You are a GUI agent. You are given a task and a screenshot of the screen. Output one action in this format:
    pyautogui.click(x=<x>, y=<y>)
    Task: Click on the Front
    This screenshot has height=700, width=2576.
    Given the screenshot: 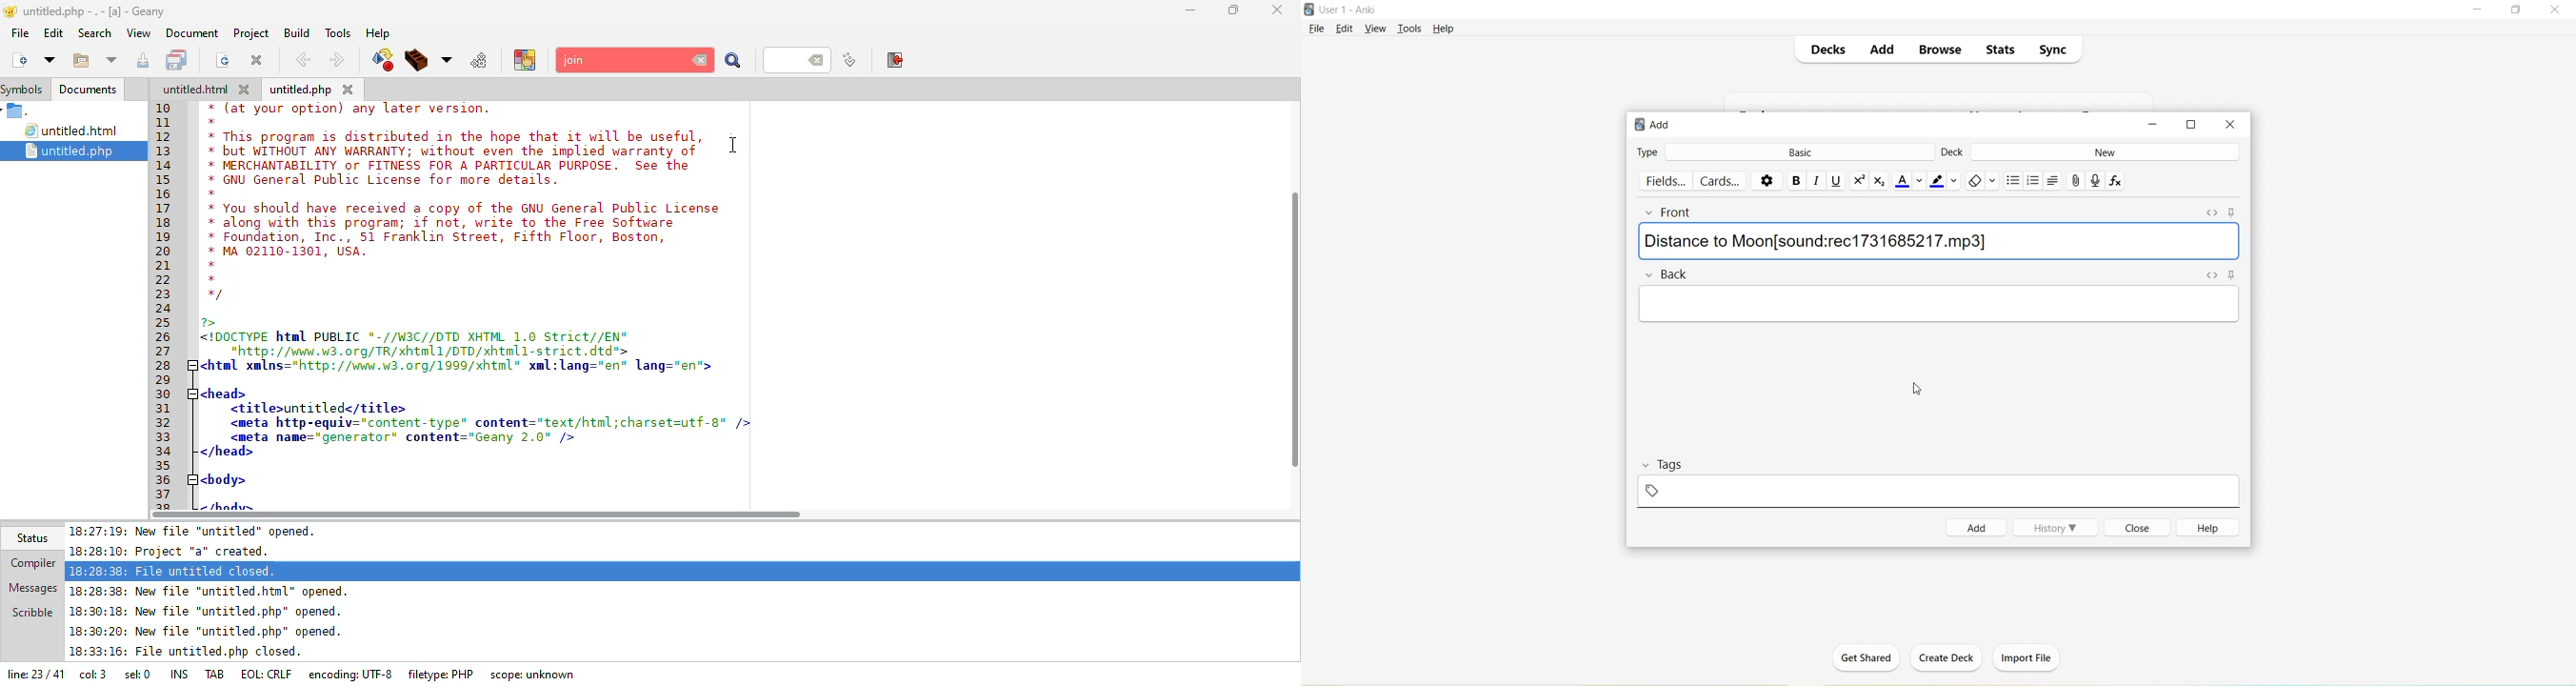 What is the action you would take?
    pyautogui.click(x=1679, y=213)
    